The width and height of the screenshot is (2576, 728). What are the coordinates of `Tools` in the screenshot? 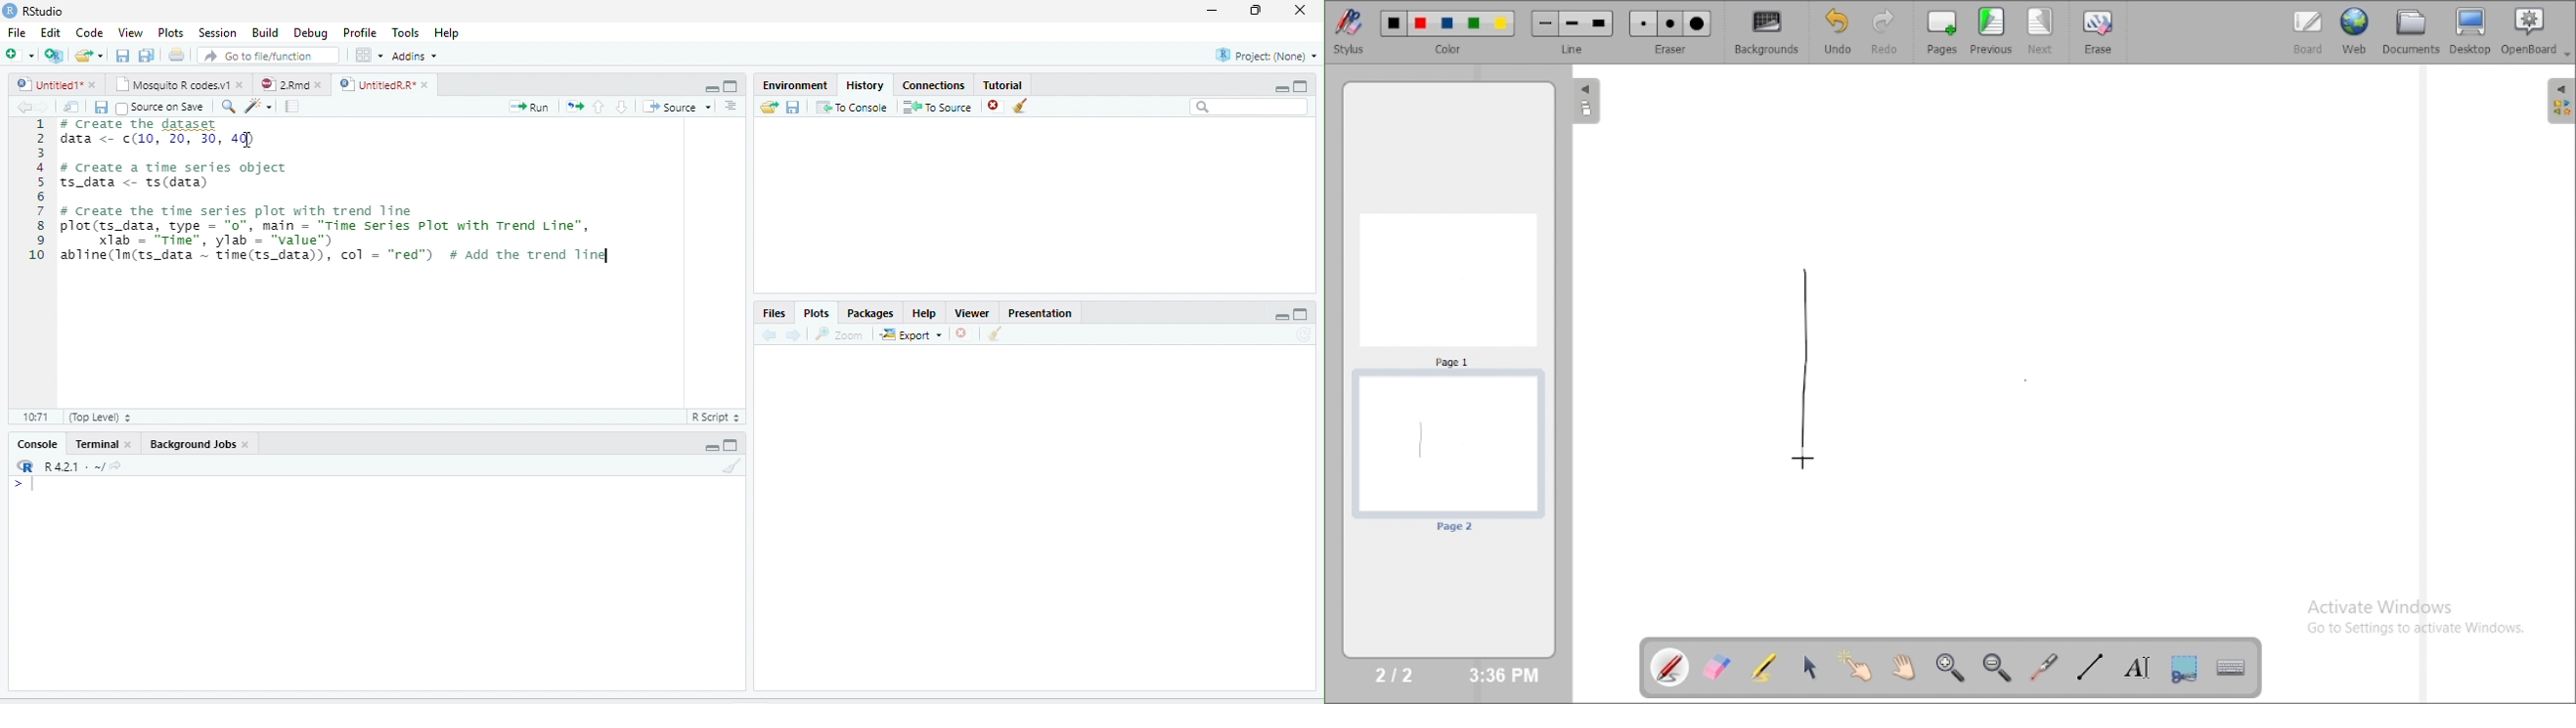 It's located at (404, 32).